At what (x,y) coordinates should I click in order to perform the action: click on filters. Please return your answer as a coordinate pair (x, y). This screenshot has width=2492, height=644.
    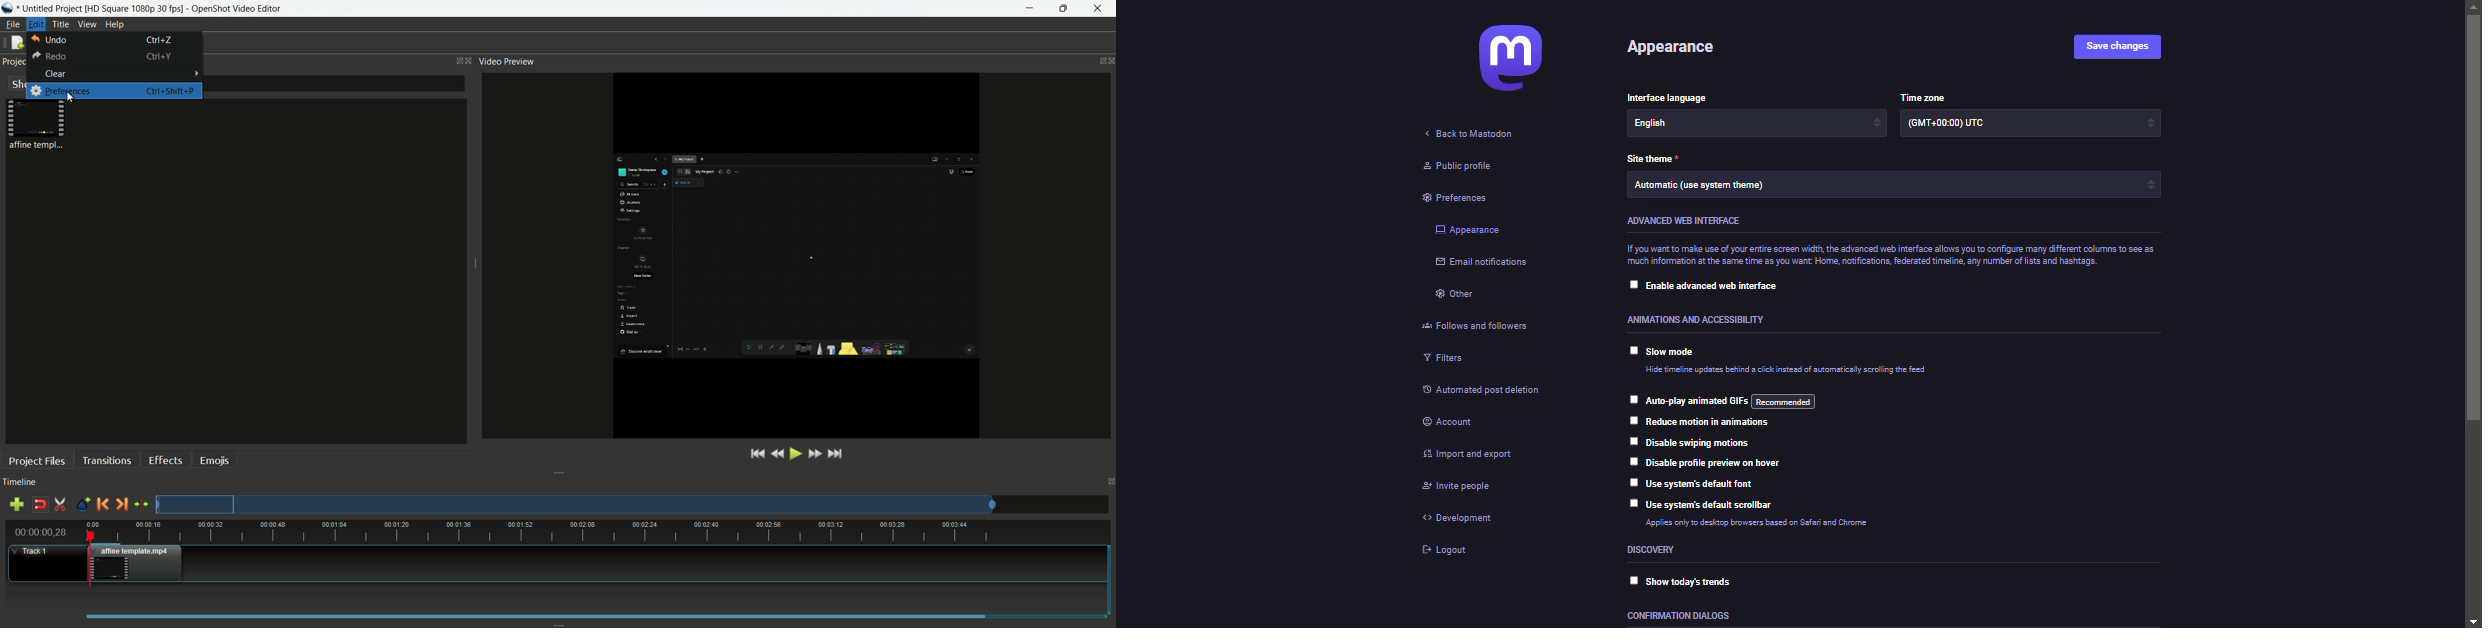
    Looking at the image, I should click on (1447, 359).